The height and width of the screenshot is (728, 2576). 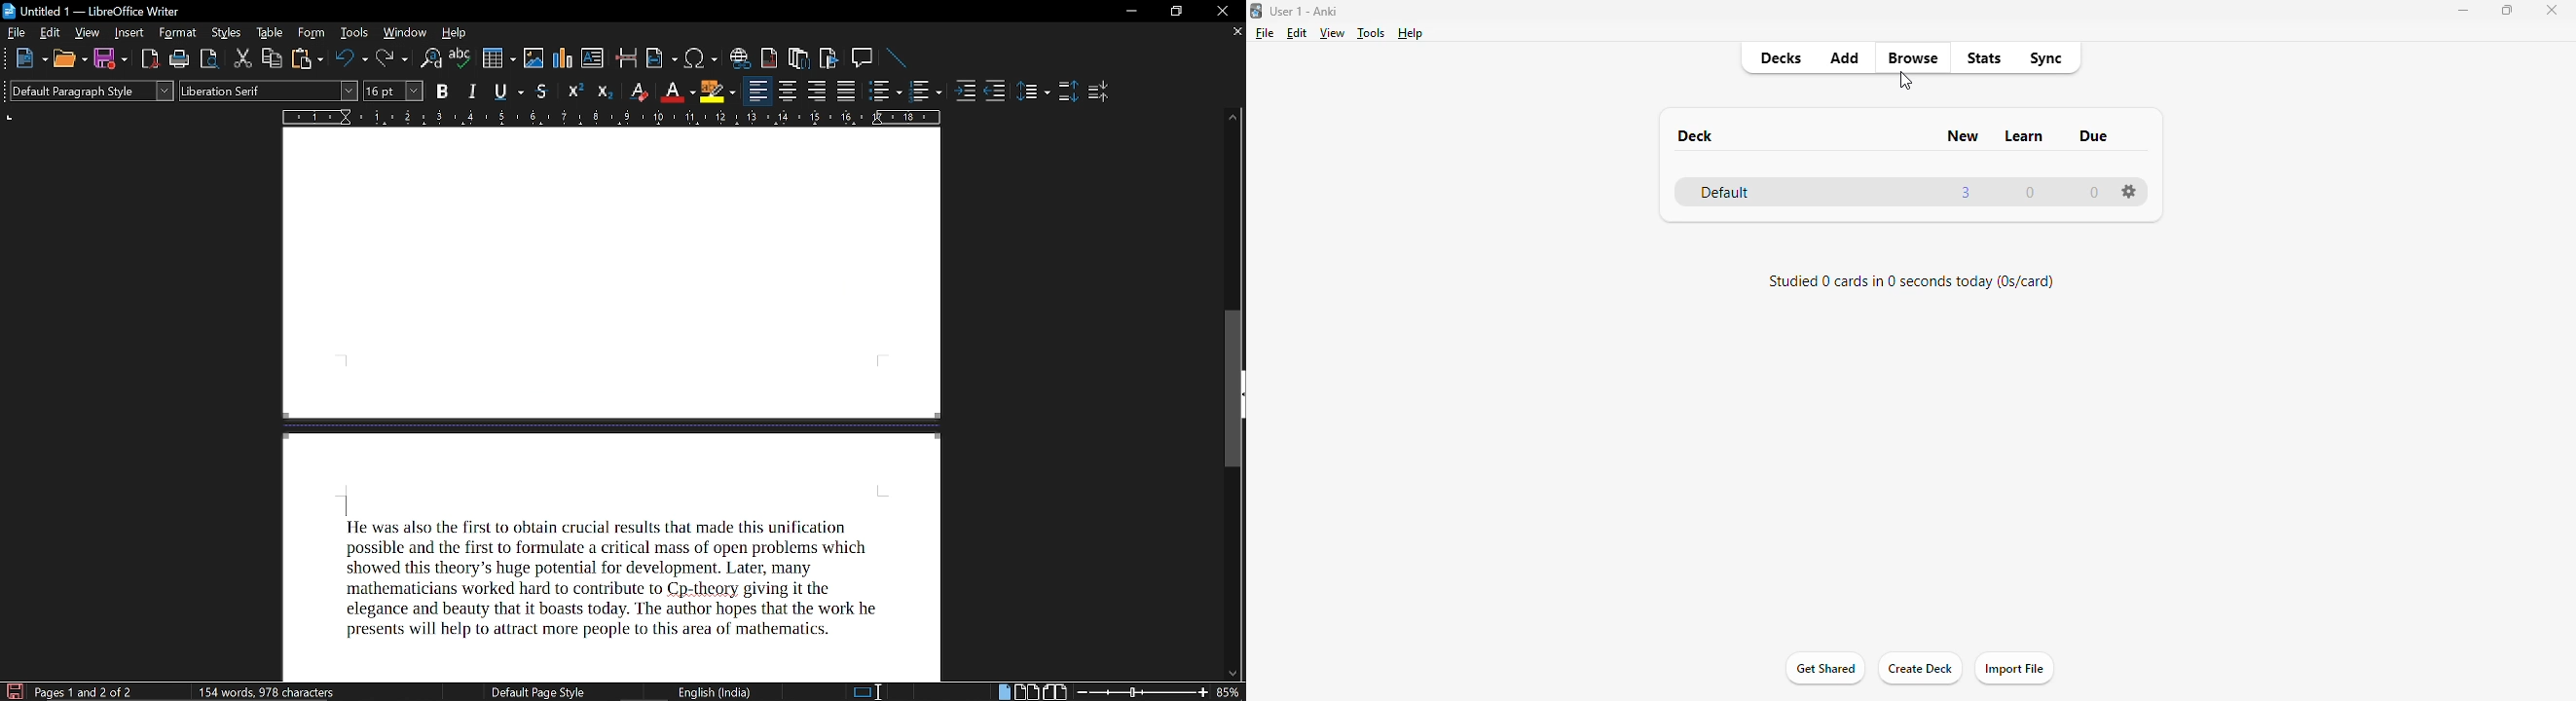 I want to click on add, so click(x=1845, y=57).